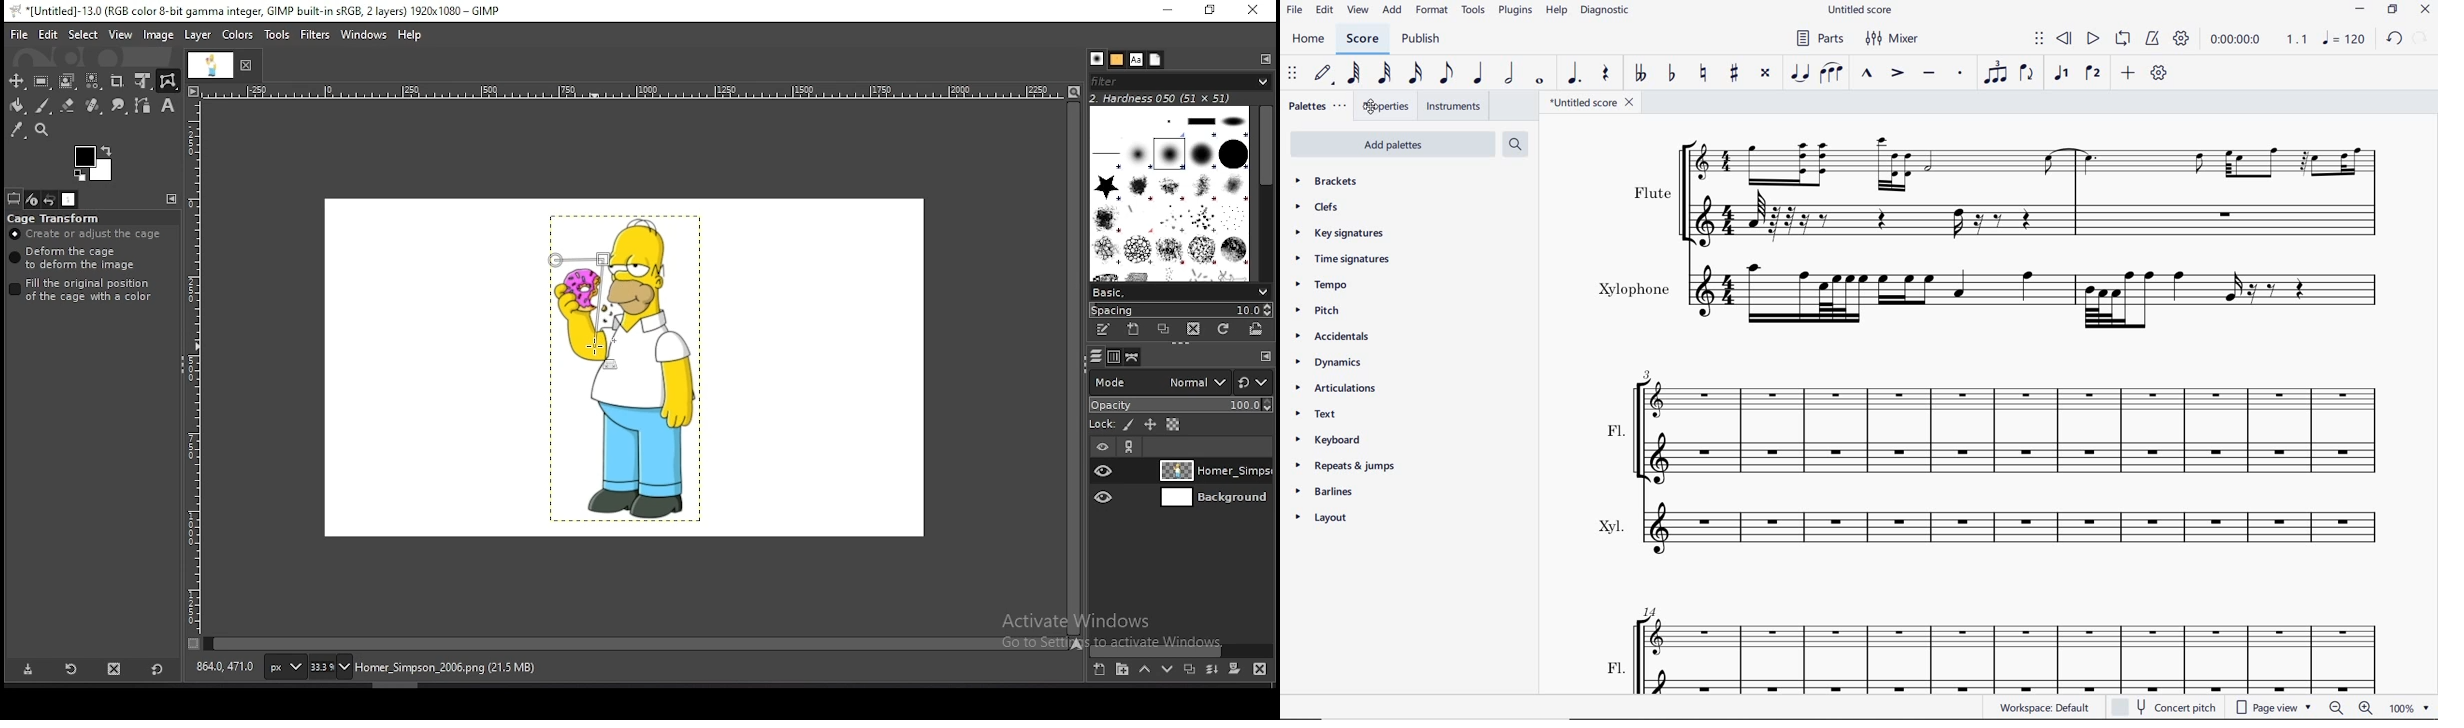  What do you see at coordinates (1100, 425) in the screenshot?
I see `lock` at bounding box center [1100, 425].